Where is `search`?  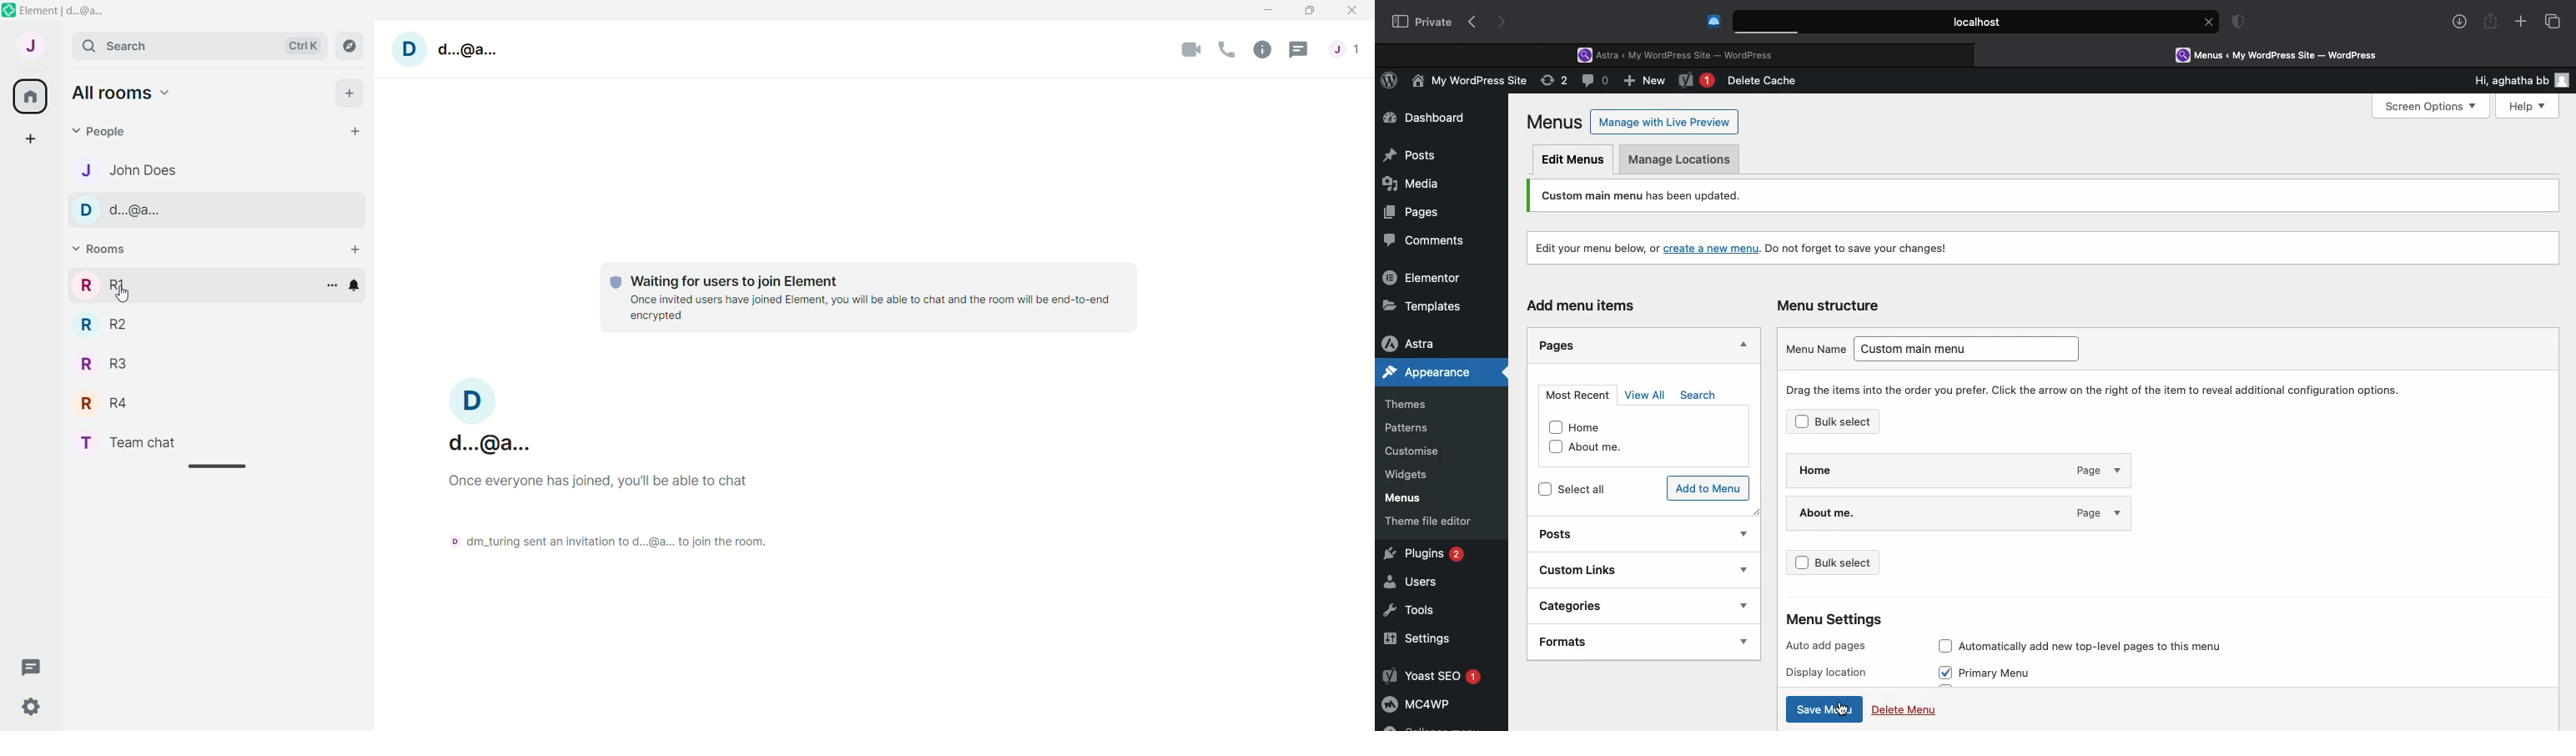
search is located at coordinates (203, 47).